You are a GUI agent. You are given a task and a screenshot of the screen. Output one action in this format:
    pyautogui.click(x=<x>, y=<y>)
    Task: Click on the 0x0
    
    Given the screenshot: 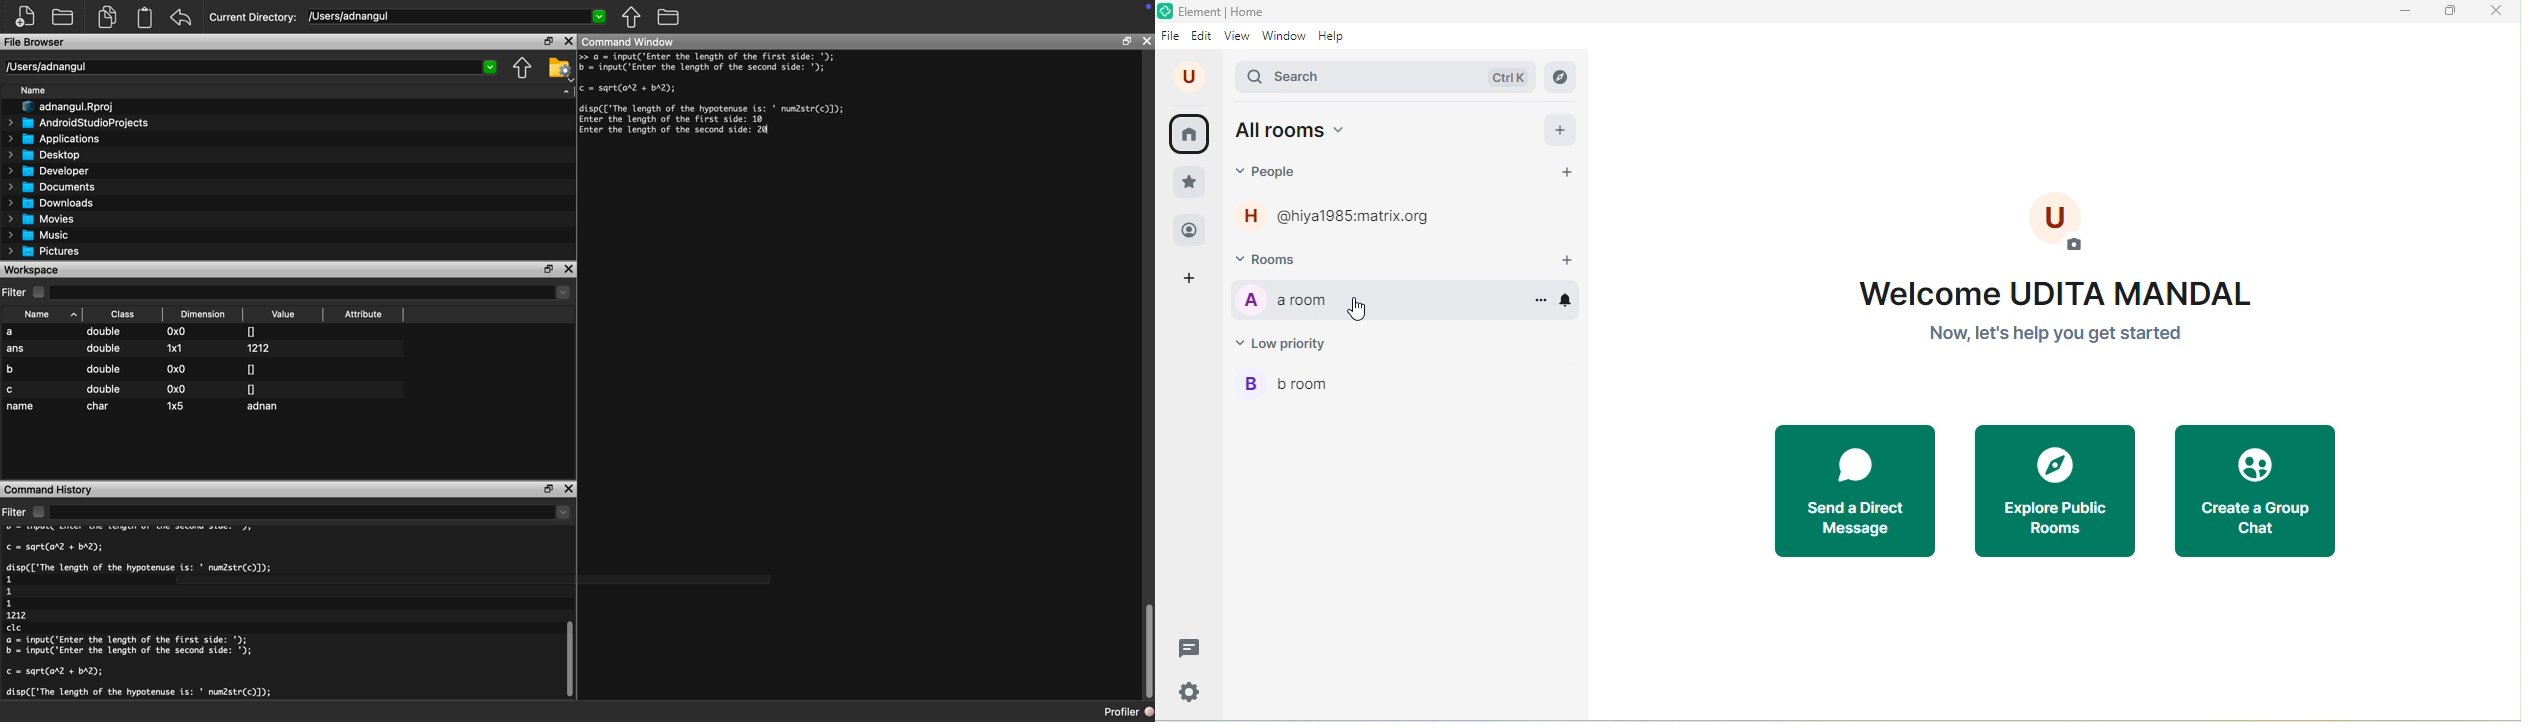 What is the action you would take?
    pyautogui.click(x=174, y=389)
    